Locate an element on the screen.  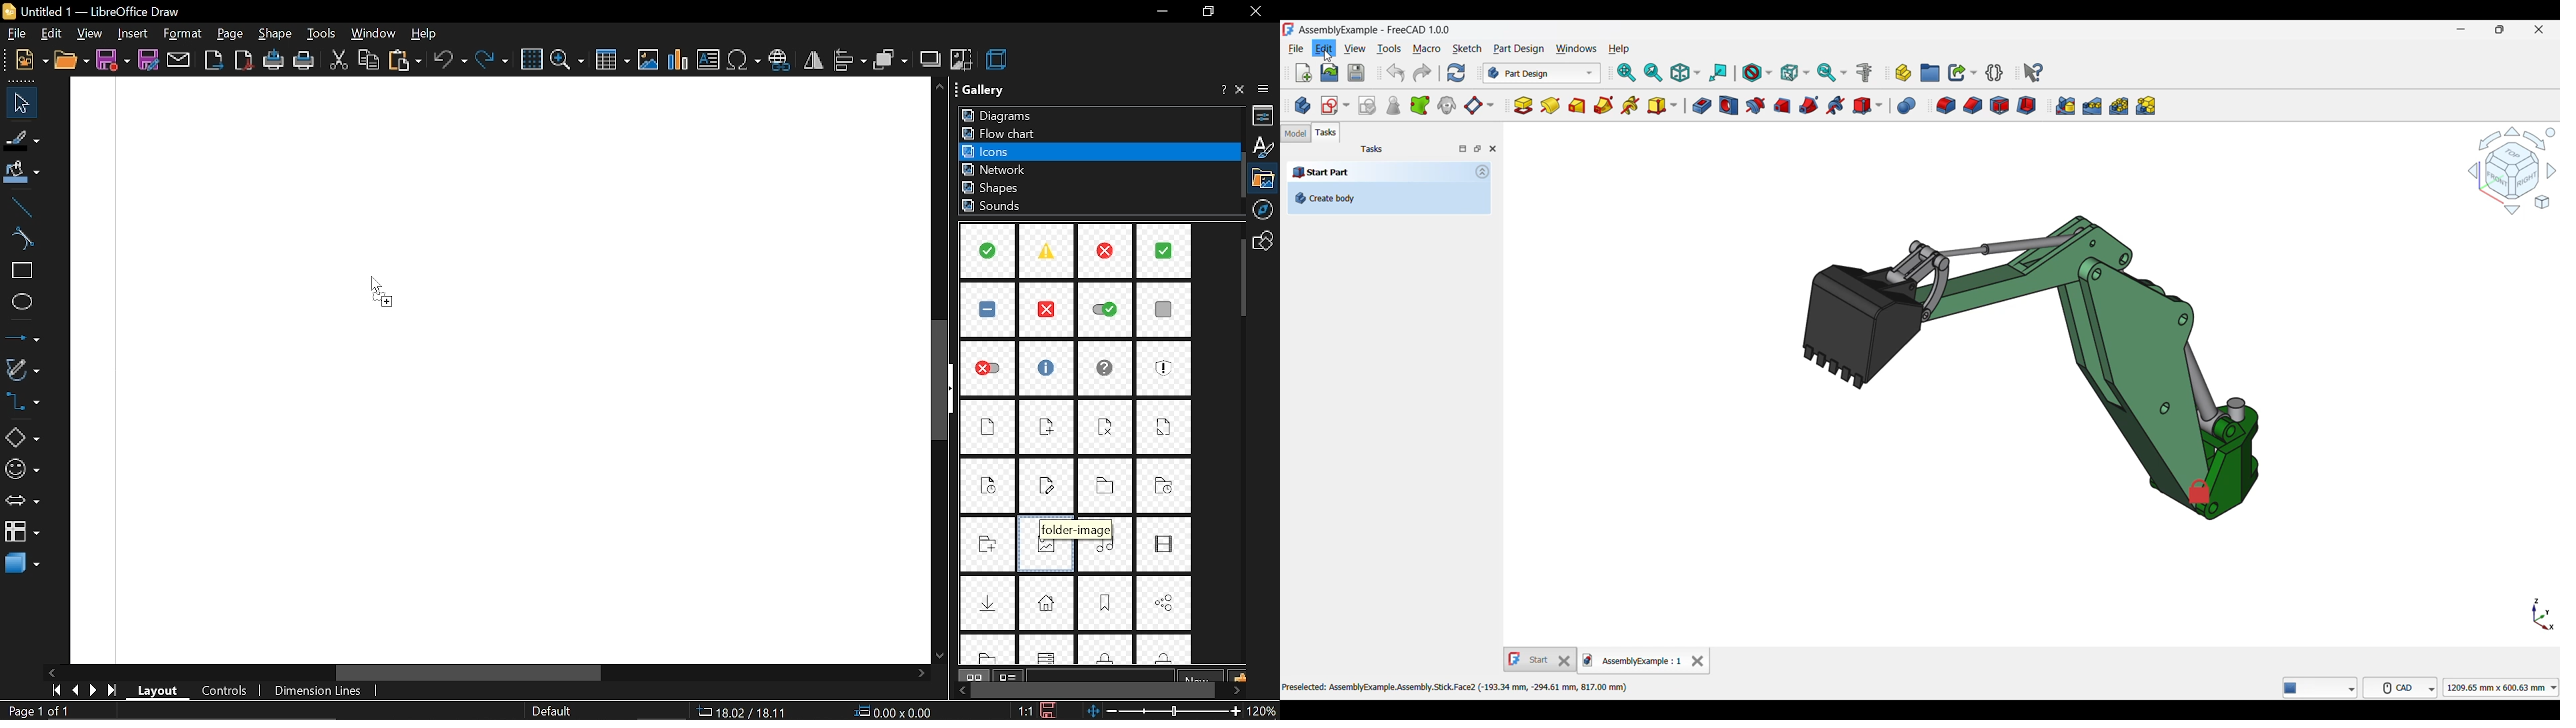
20% is located at coordinates (1264, 711).